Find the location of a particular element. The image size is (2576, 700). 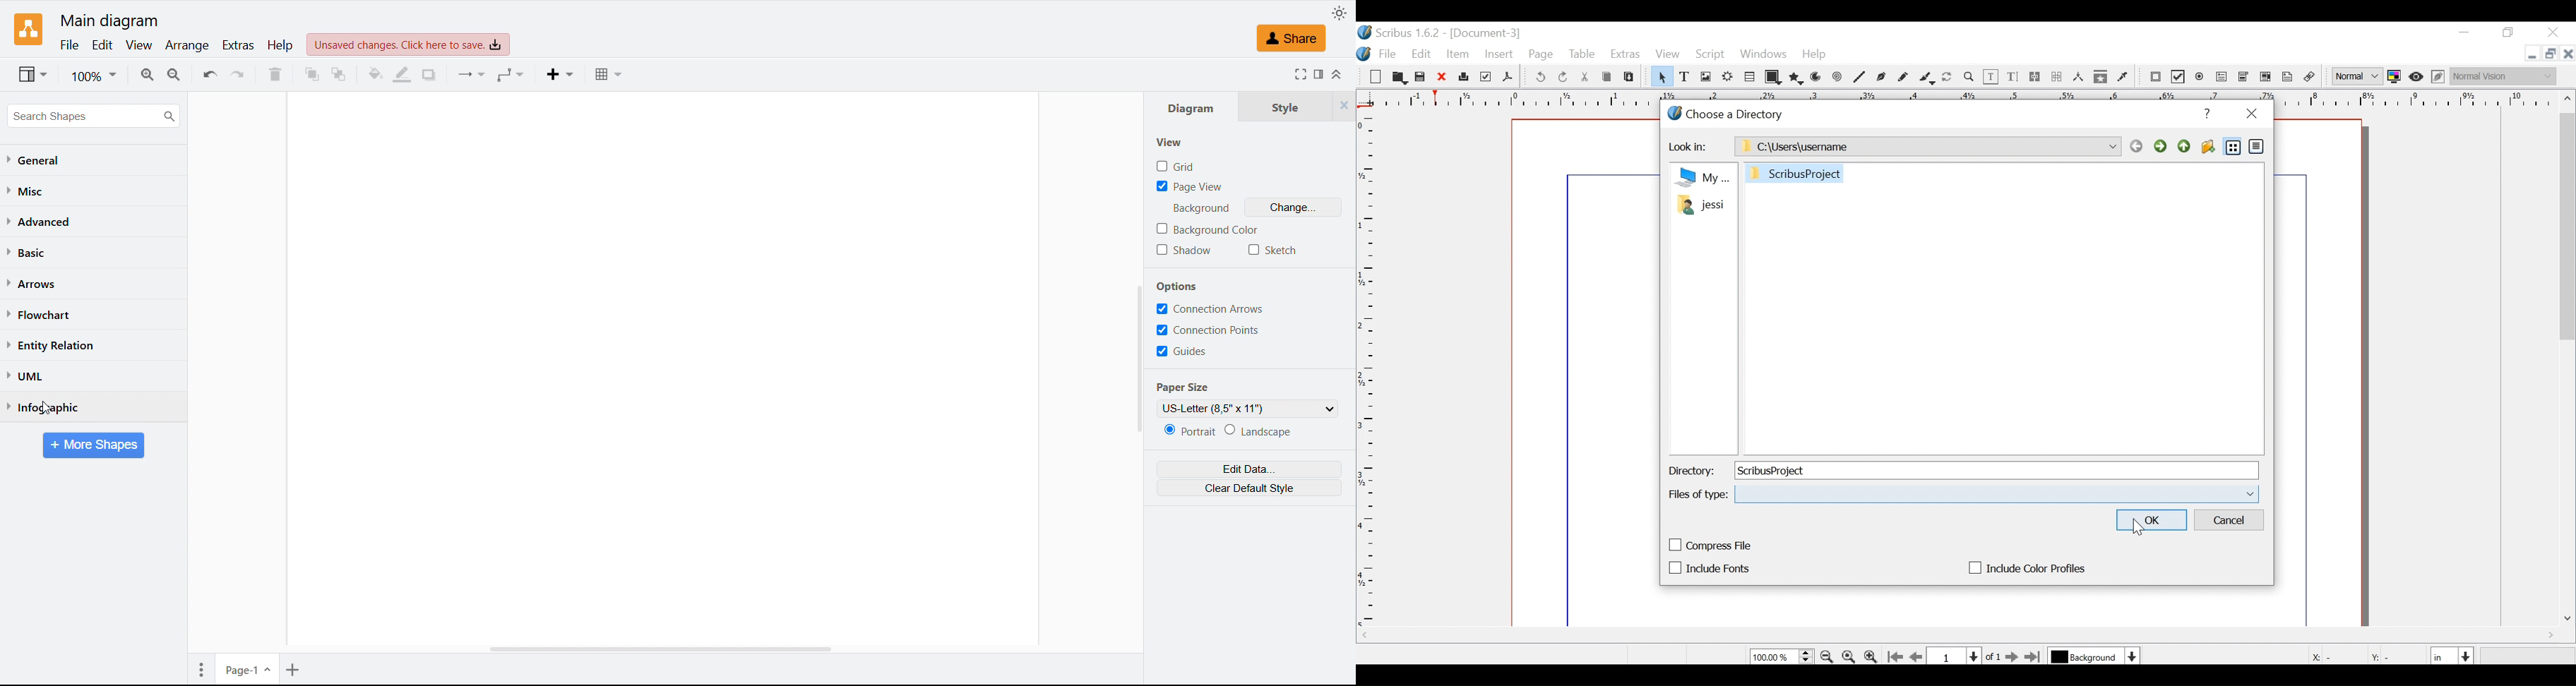

Shape  is located at coordinates (1773, 77).